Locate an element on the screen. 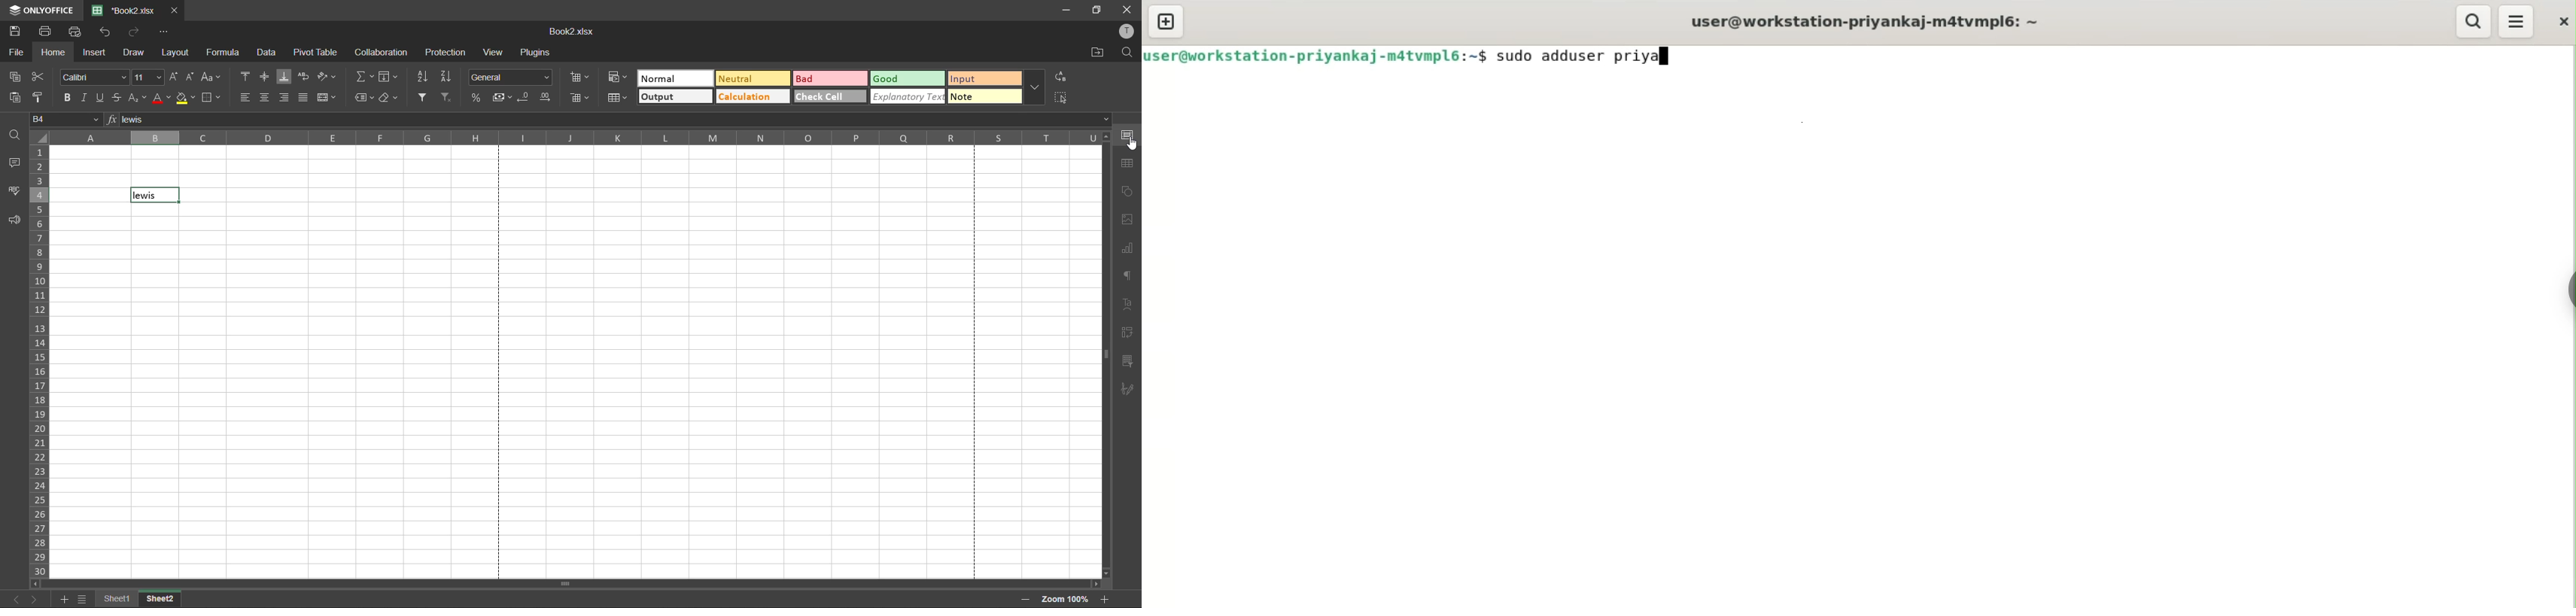 This screenshot has width=2576, height=616. menu is located at coordinates (2517, 22).